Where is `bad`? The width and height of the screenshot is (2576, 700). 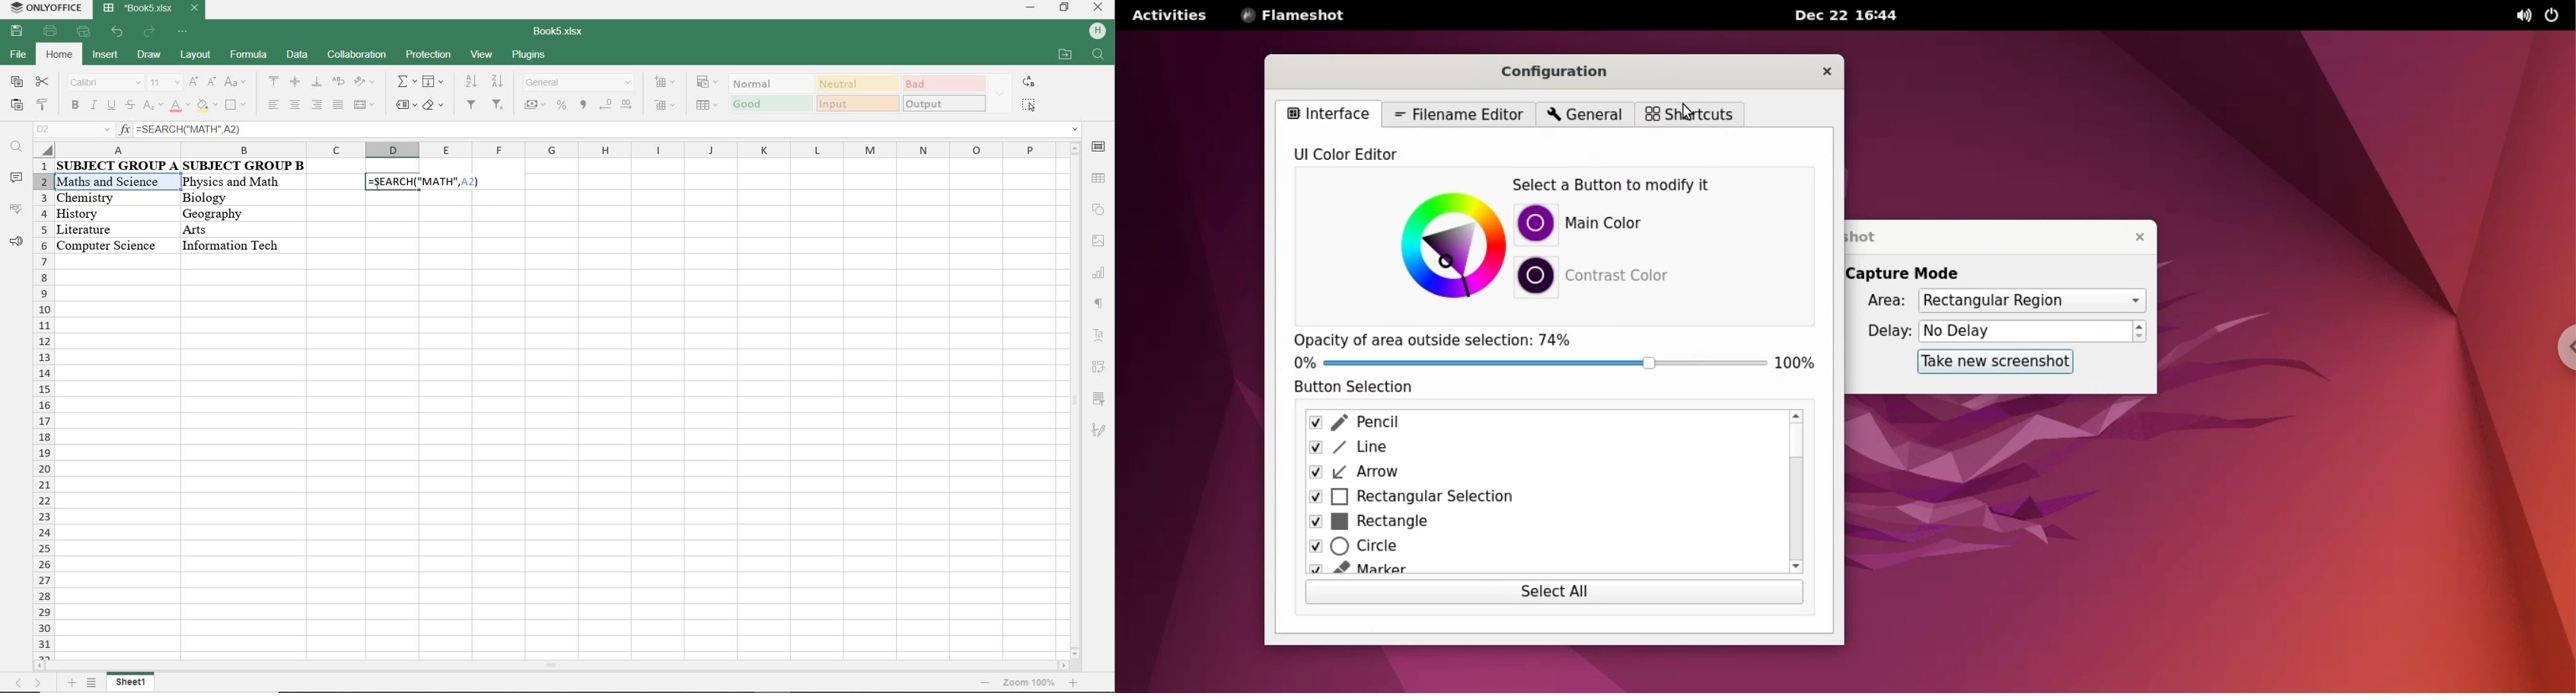 bad is located at coordinates (944, 83).